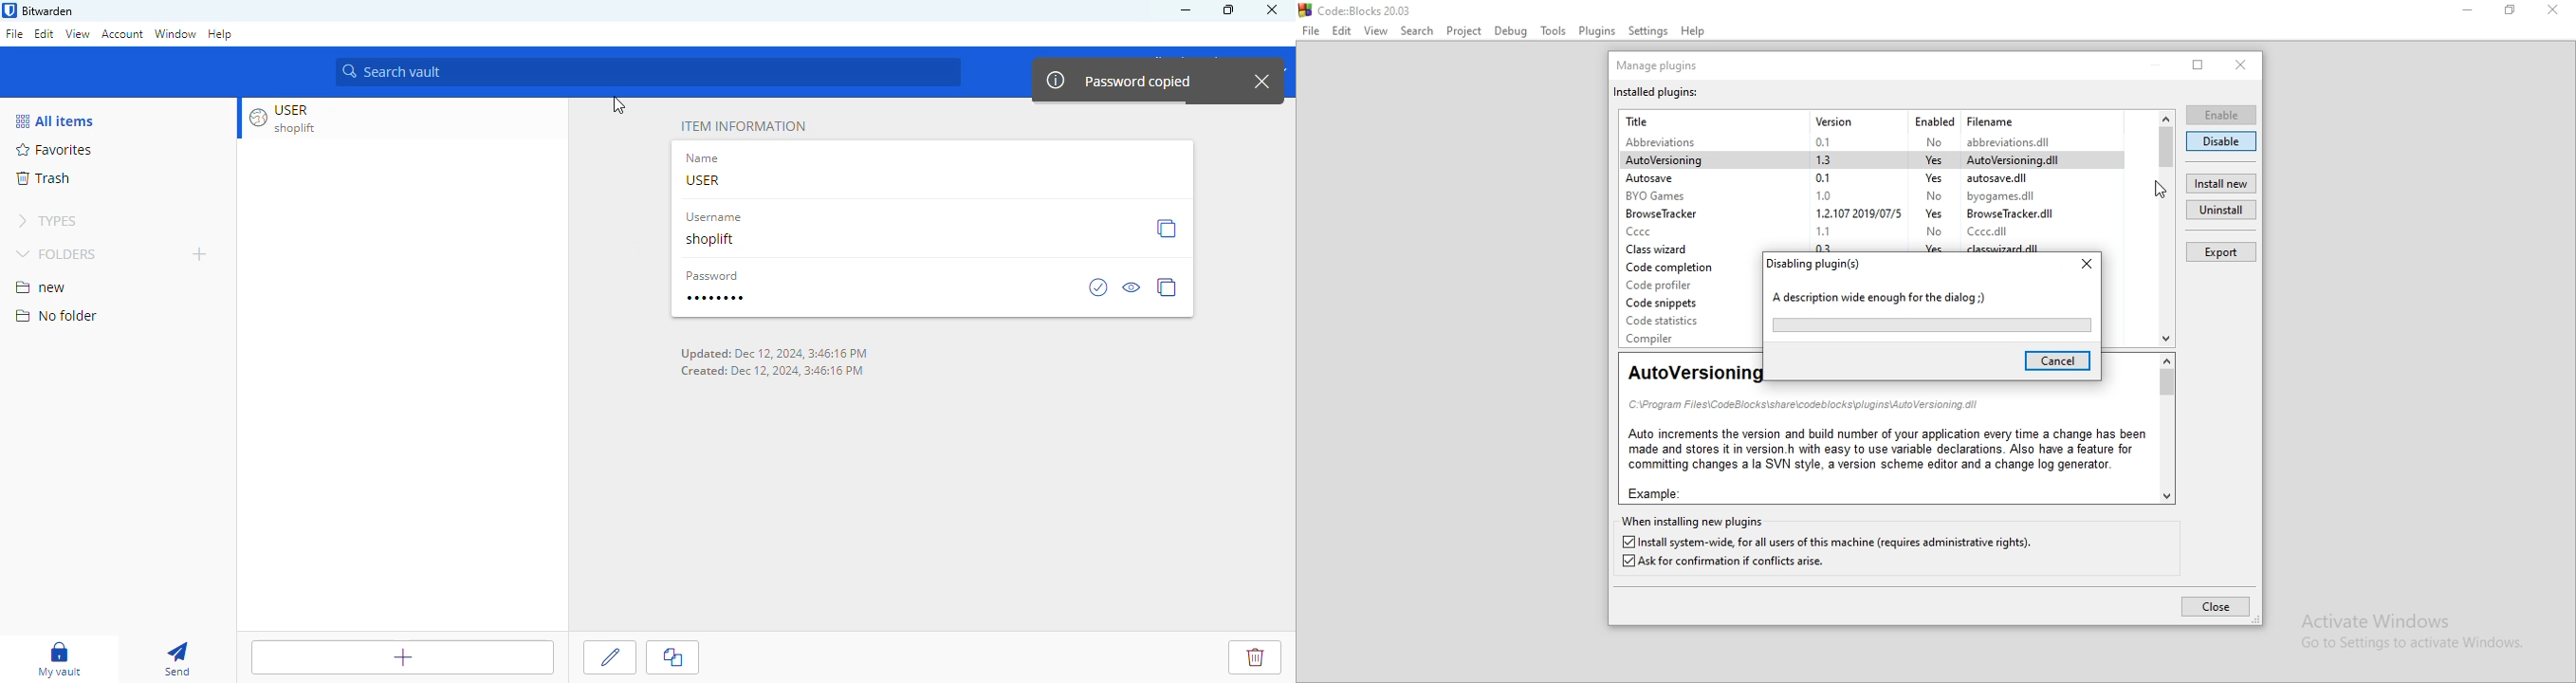 The image size is (2576, 700). I want to click on close, so click(2241, 65).